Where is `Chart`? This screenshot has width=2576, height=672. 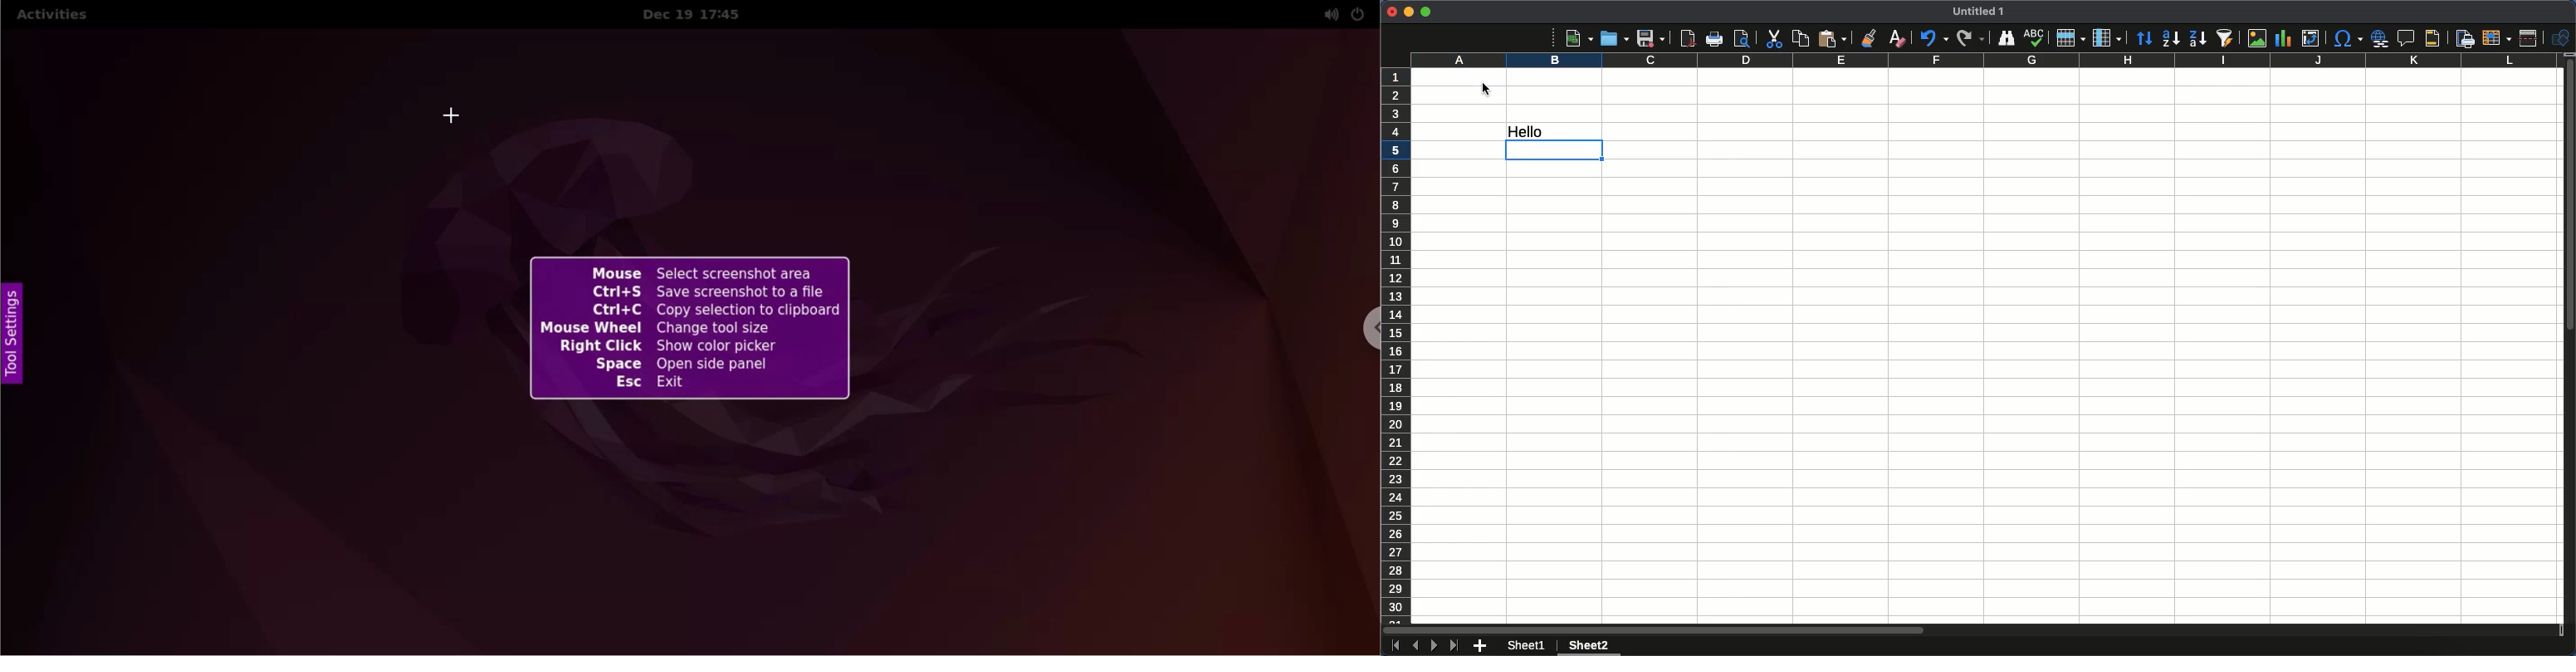
Chart is located at coordinates (2281, 40).